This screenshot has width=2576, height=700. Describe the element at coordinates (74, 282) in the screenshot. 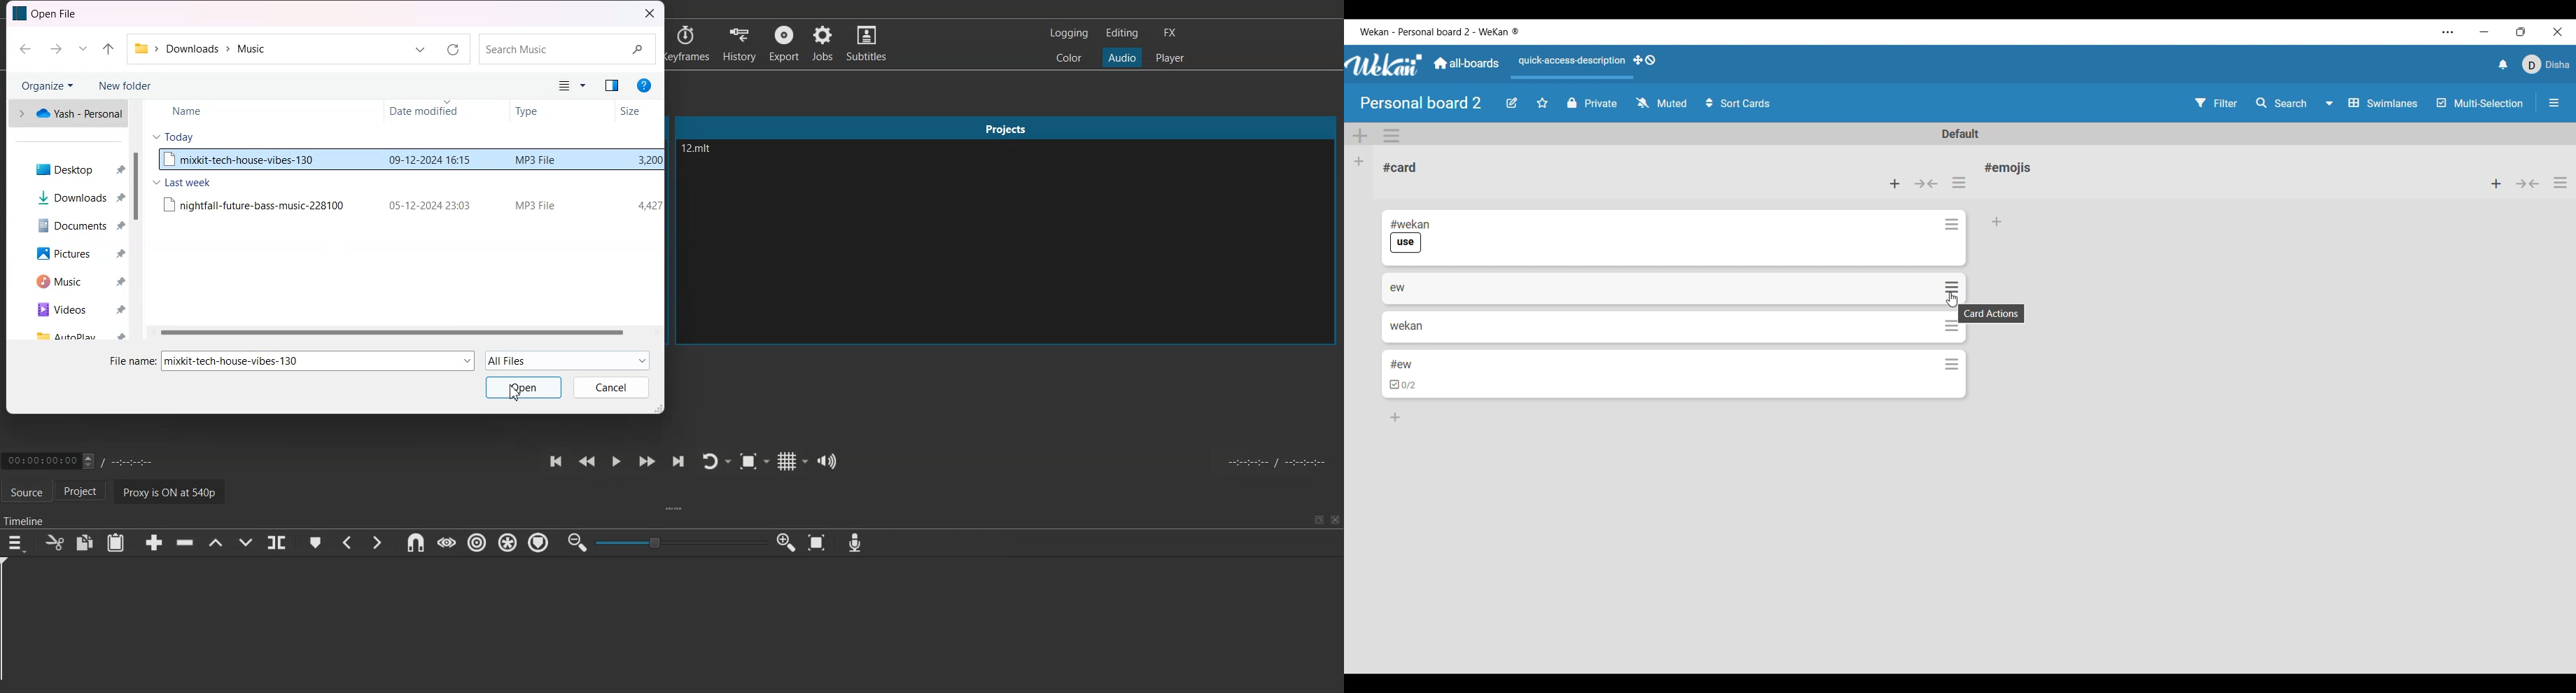

I see `Music` at that location.